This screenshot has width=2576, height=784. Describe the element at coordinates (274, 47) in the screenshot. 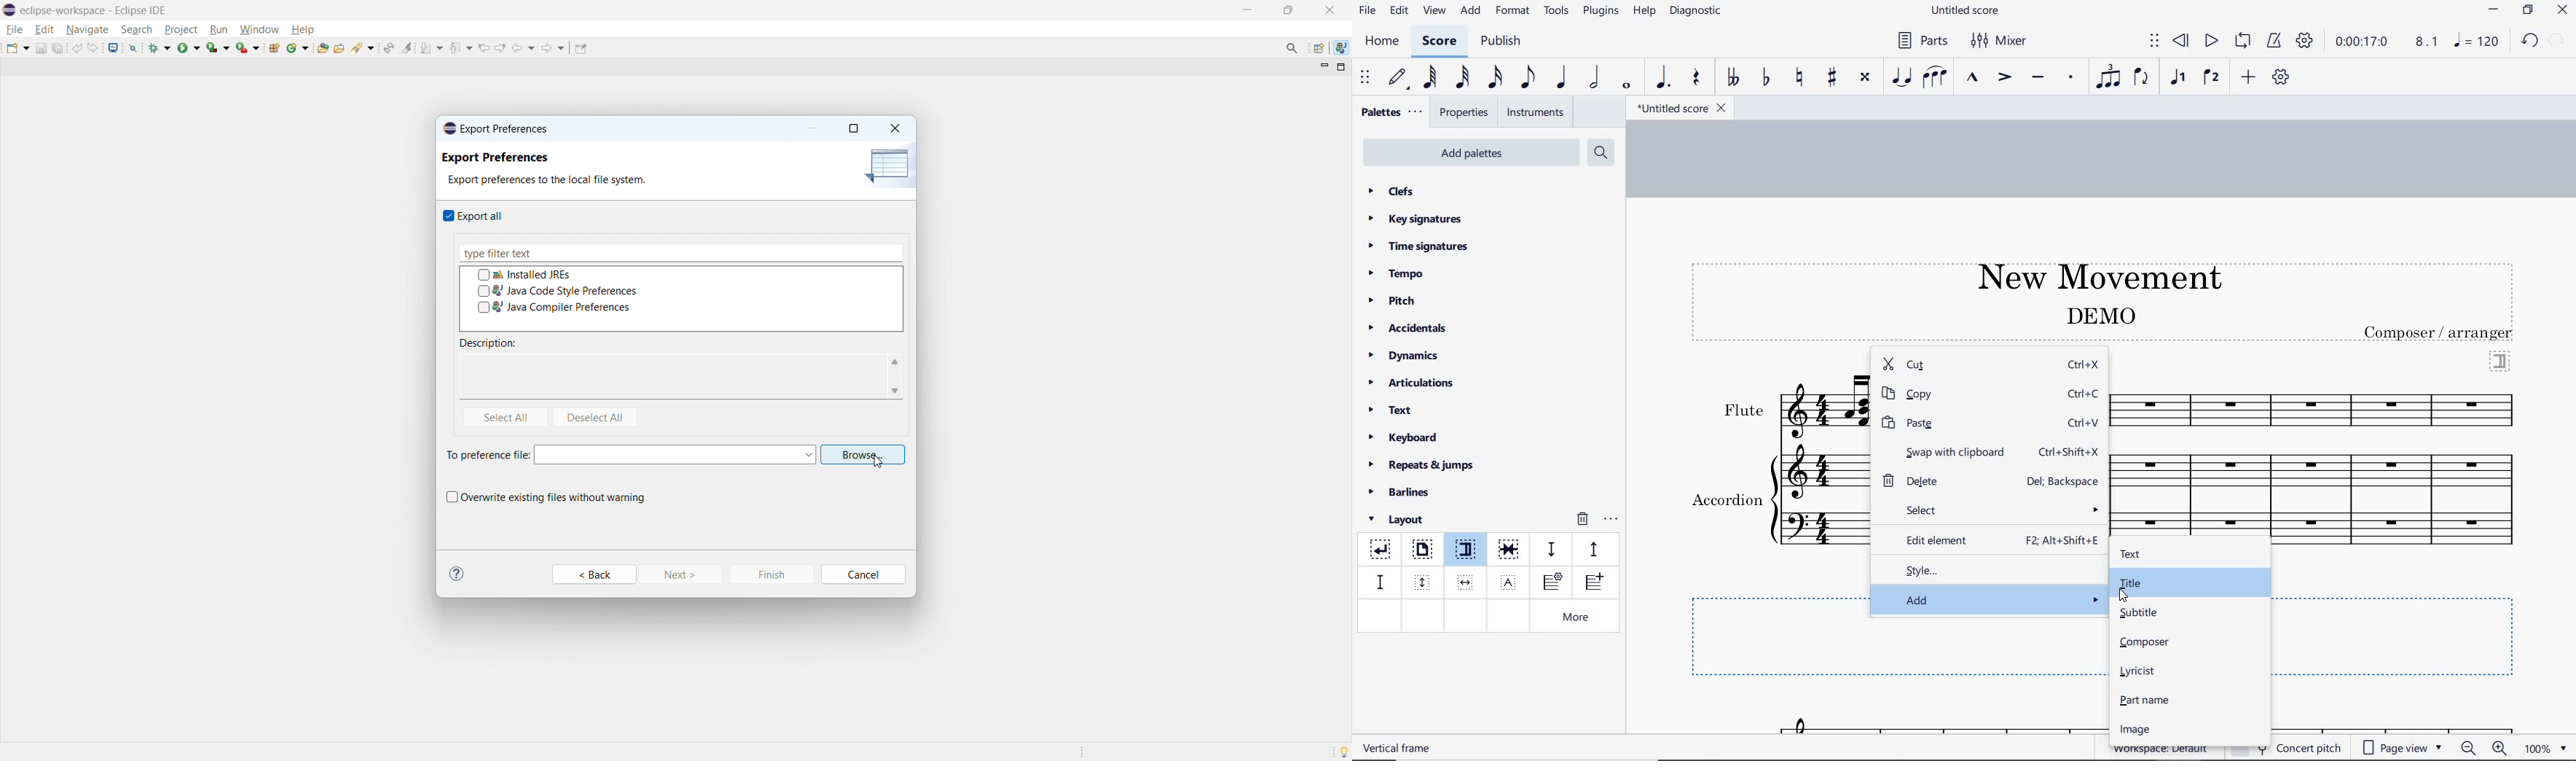

I see `new java package` at that location.